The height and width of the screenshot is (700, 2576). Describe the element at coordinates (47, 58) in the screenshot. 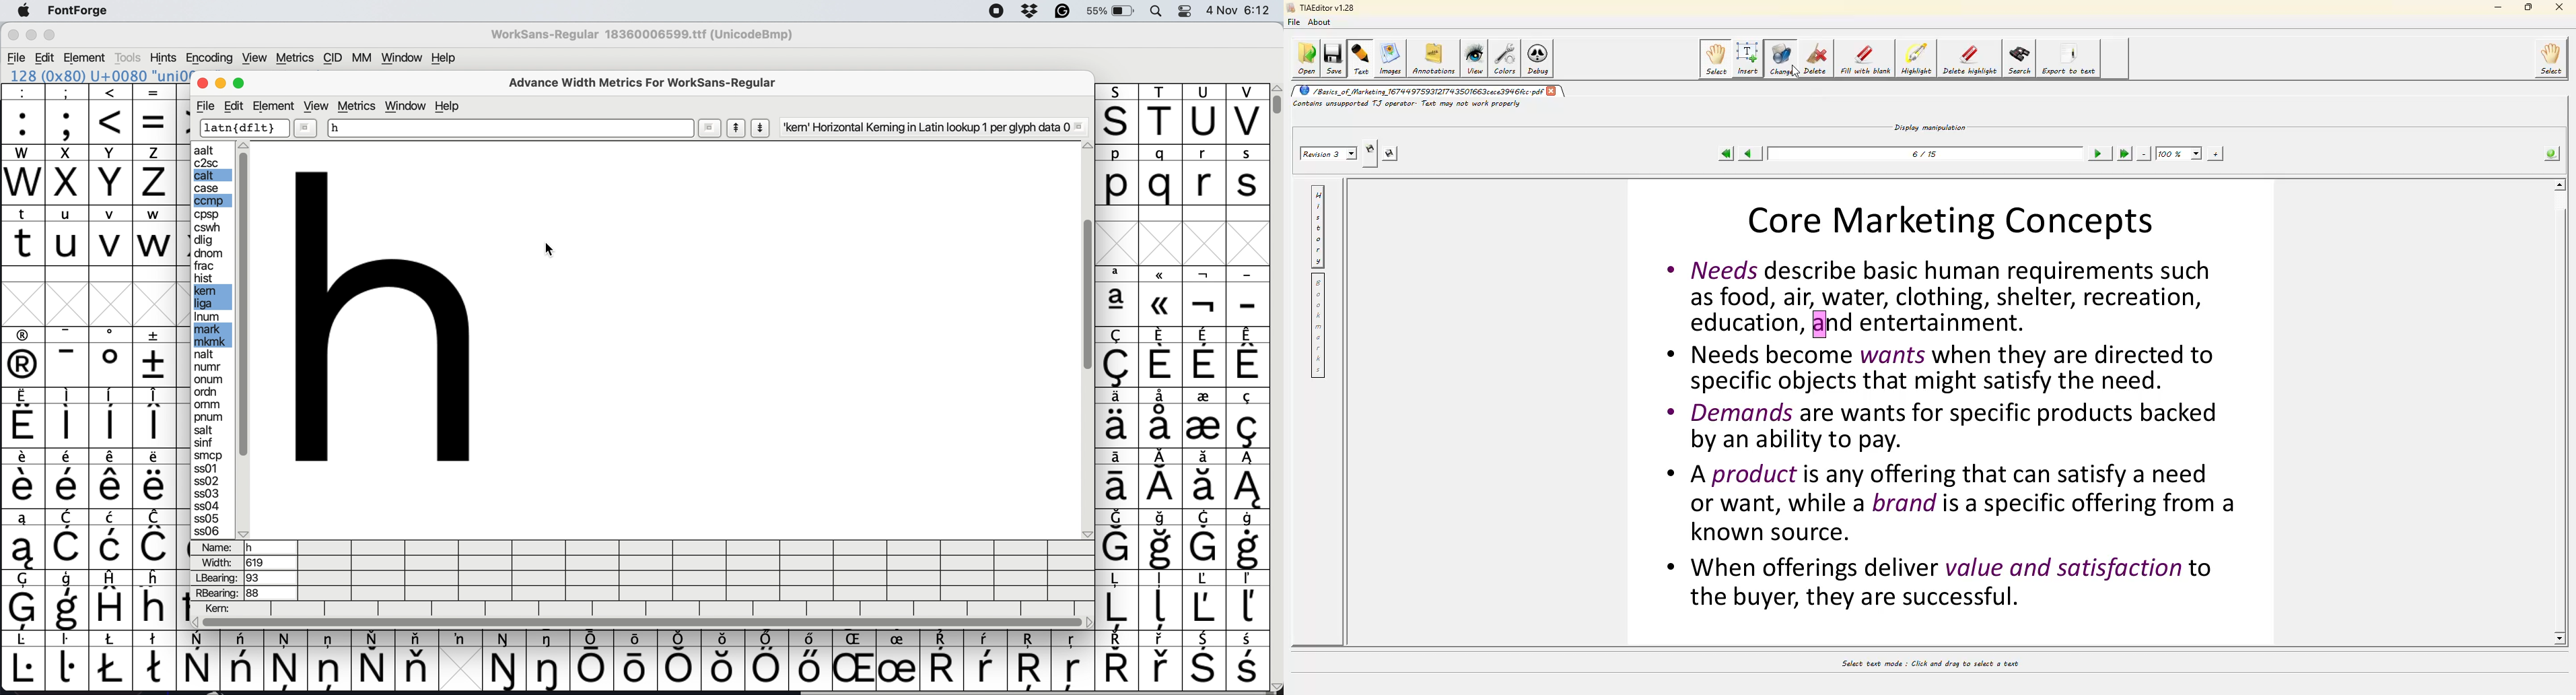

I see `Edit` at that location.